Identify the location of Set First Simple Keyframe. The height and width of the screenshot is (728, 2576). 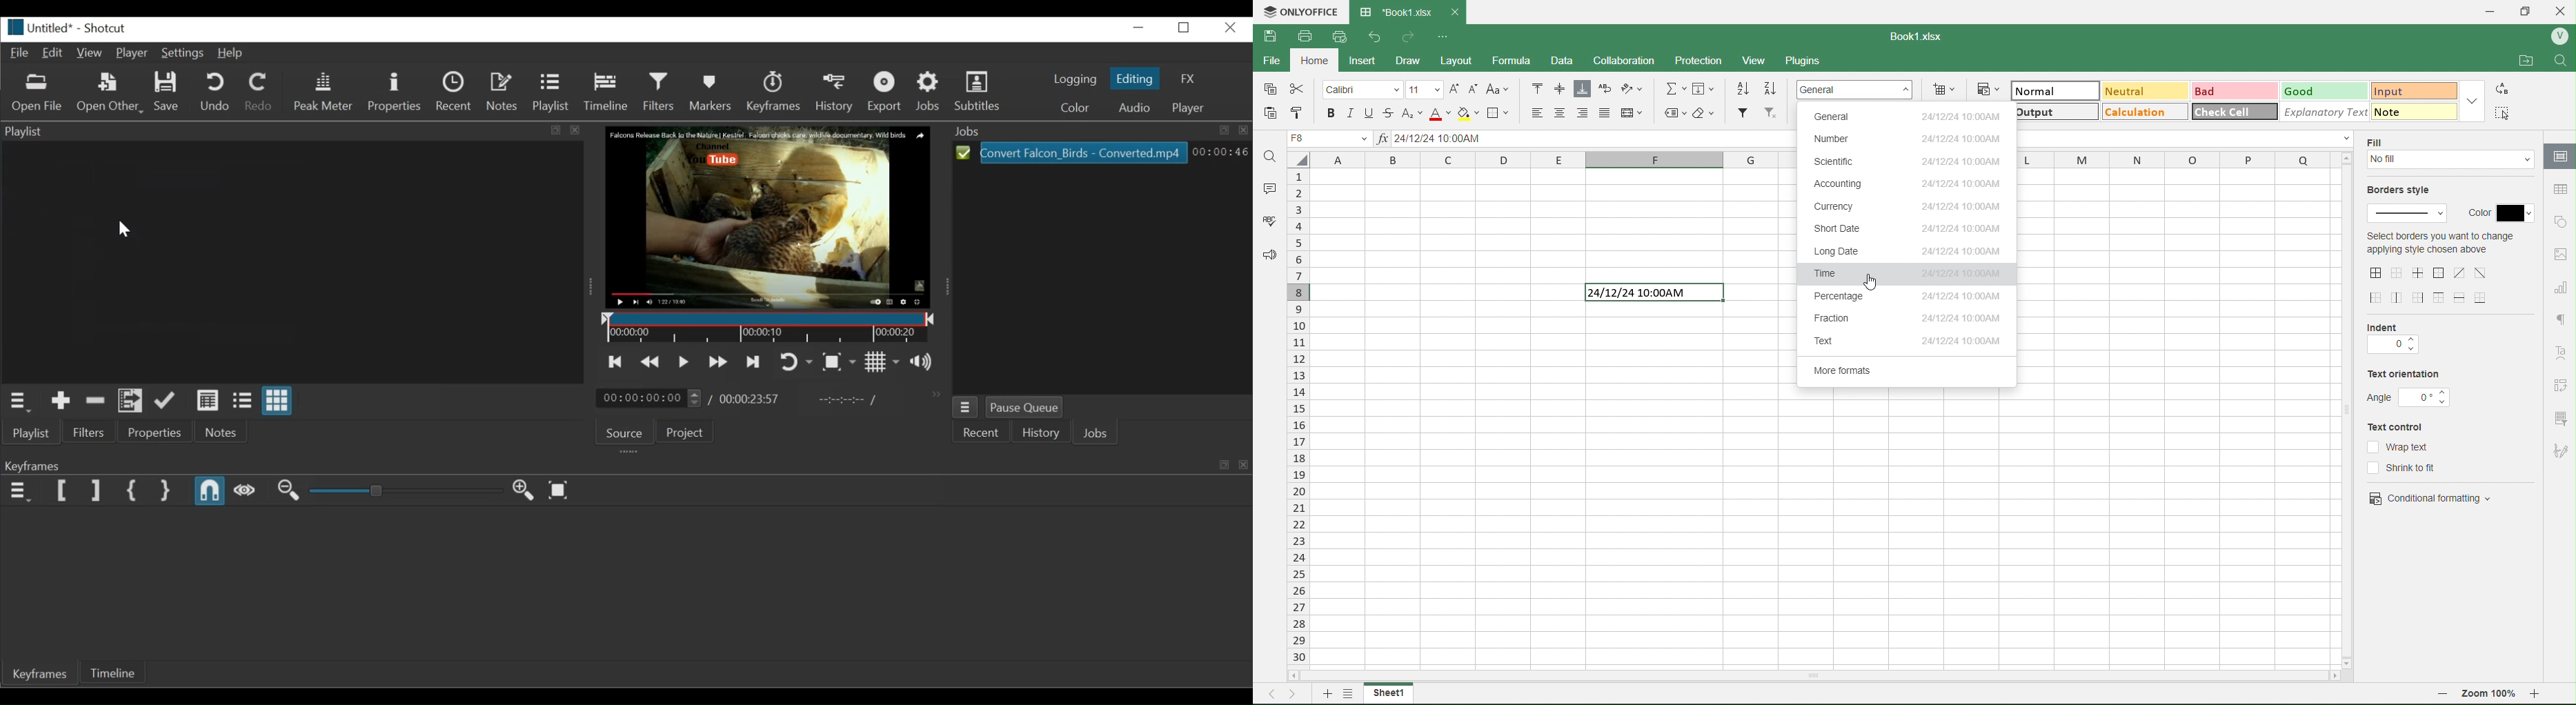
(134, 492).